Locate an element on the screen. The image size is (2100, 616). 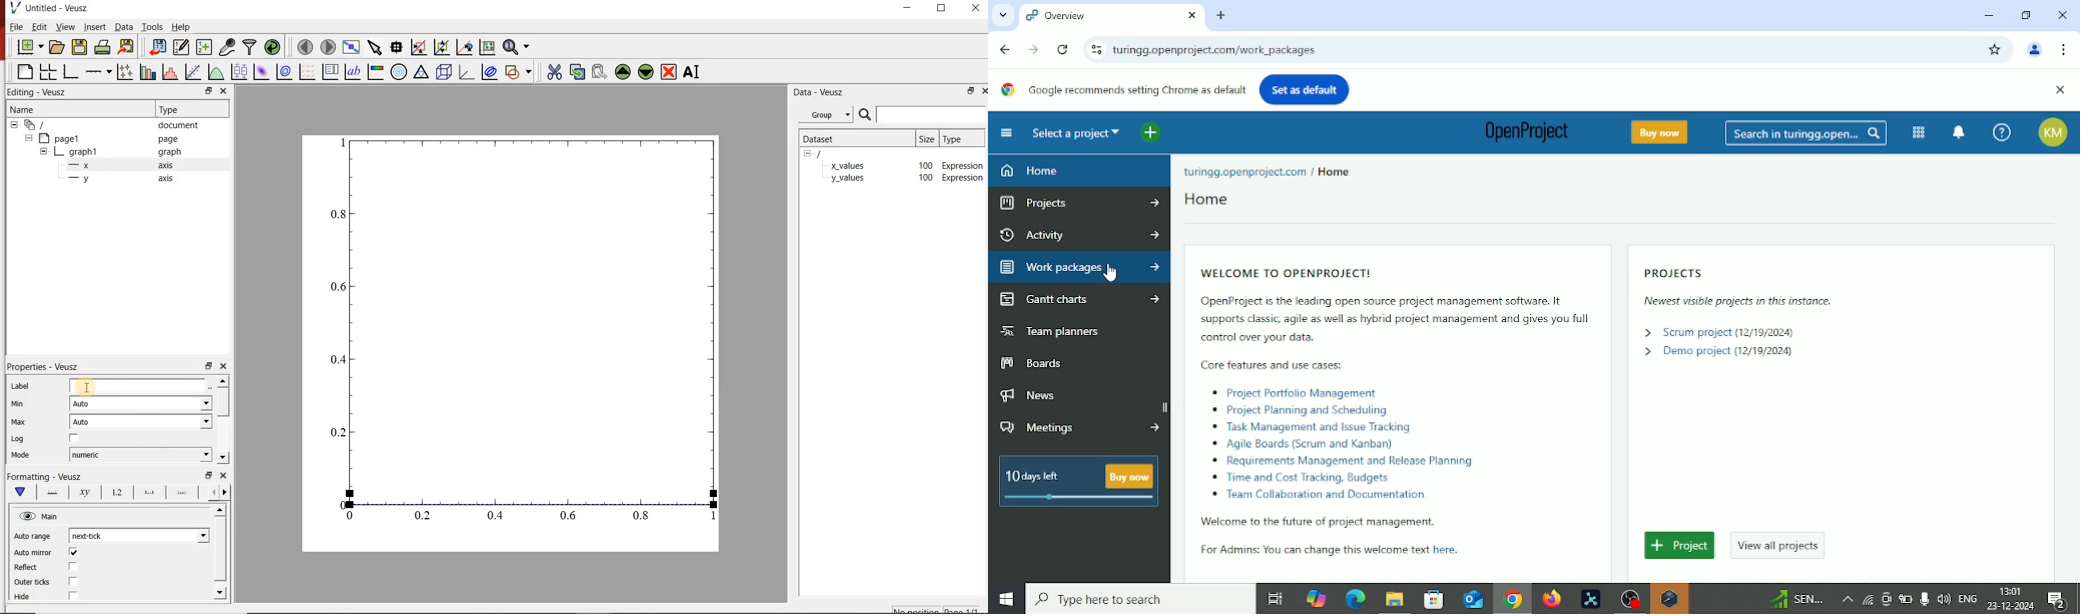
graph is located at coordinates (169, 152).